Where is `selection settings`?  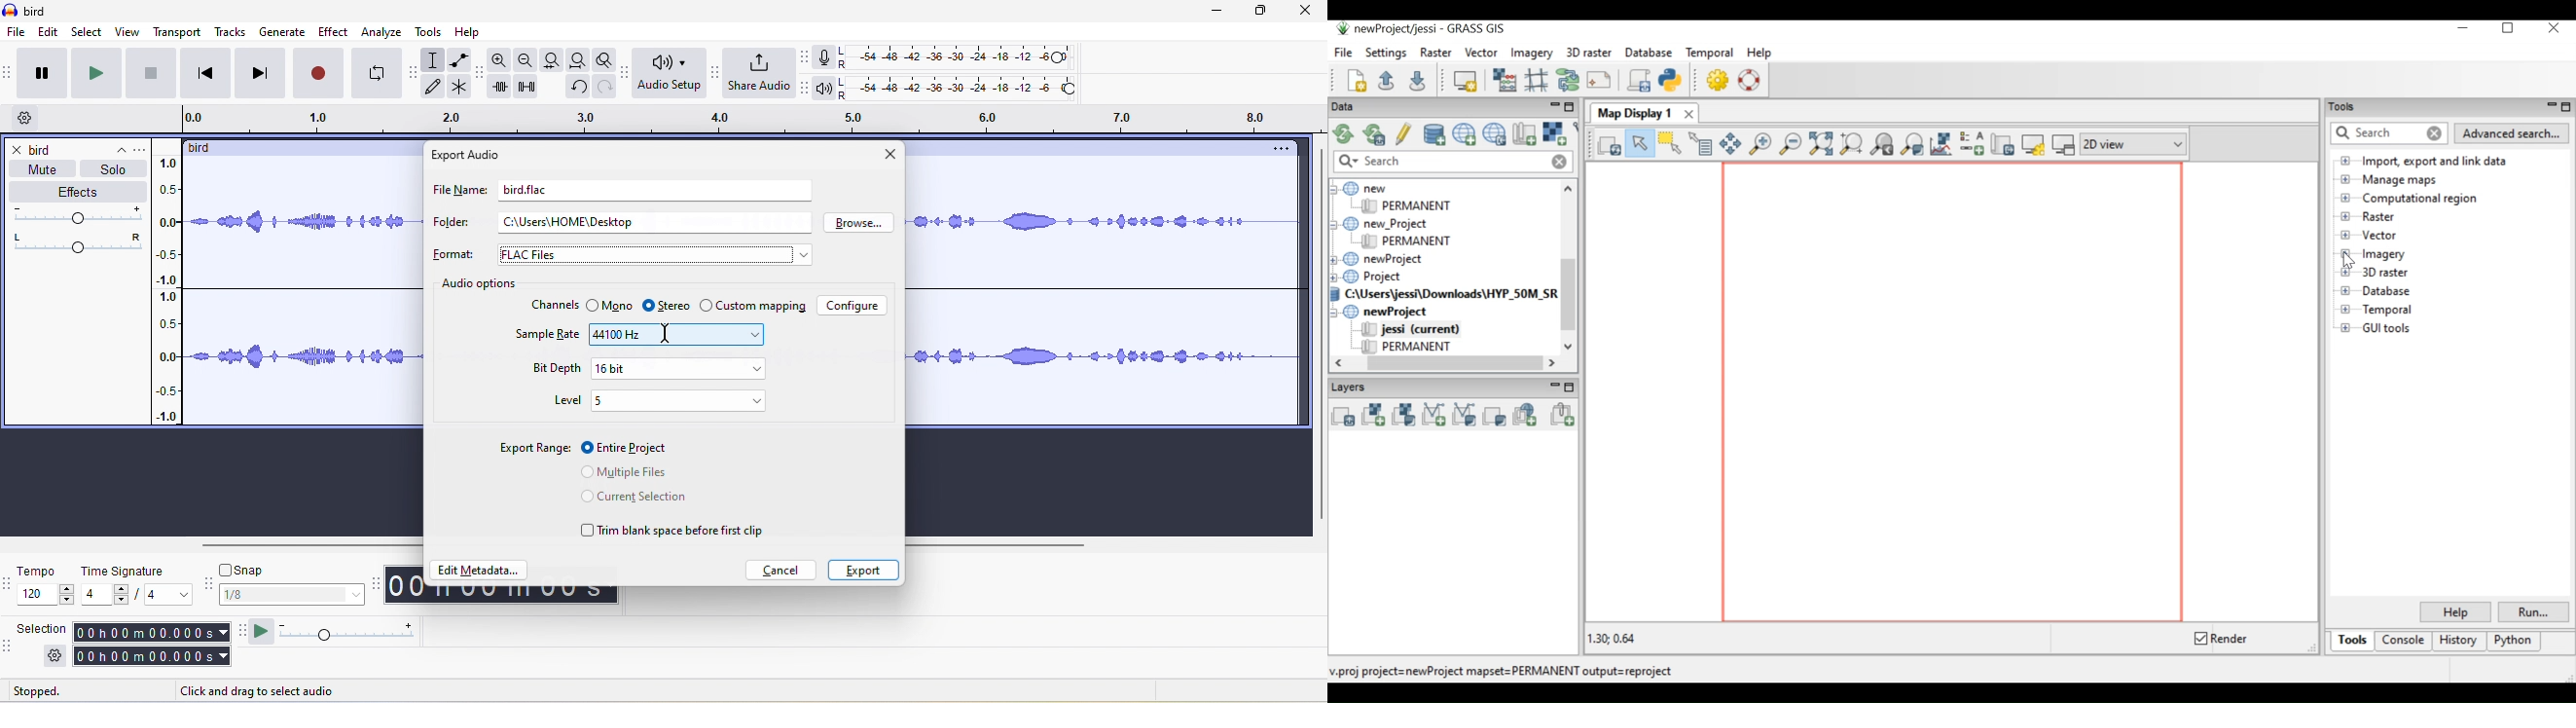 selection settings is located at coordinates (54, 656).